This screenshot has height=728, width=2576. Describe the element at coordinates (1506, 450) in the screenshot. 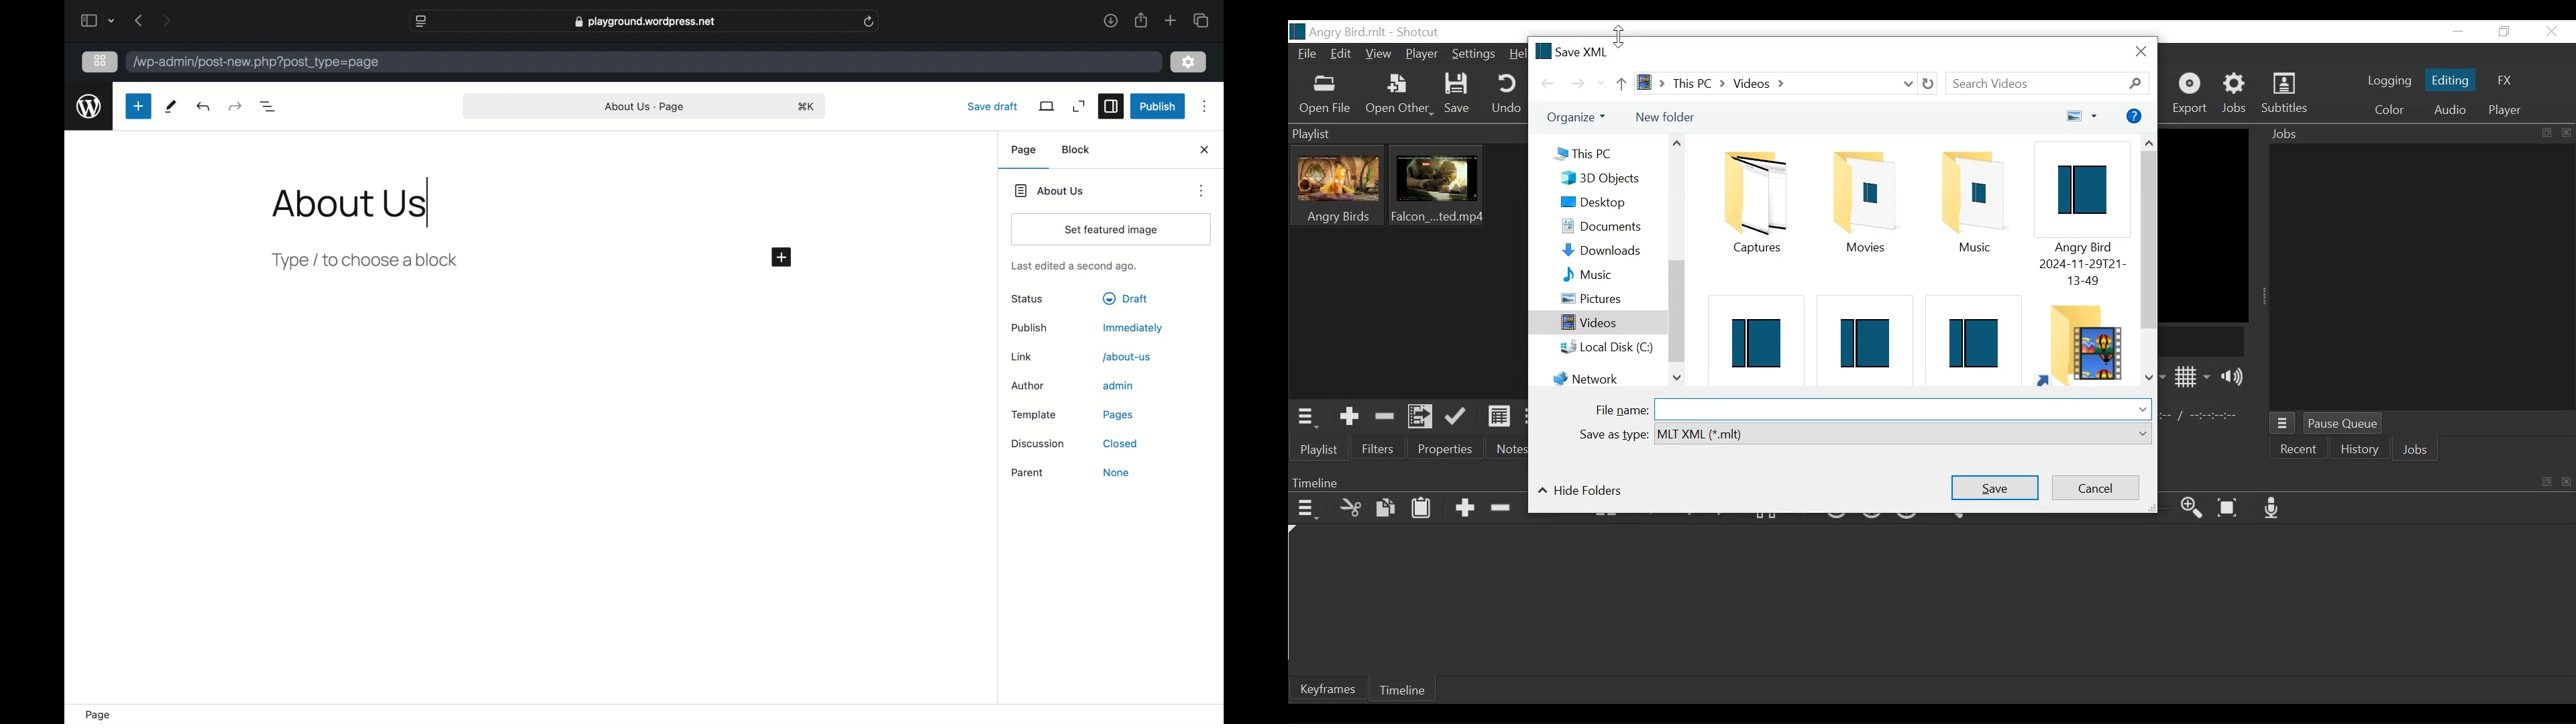

I see `Notes` at that location.